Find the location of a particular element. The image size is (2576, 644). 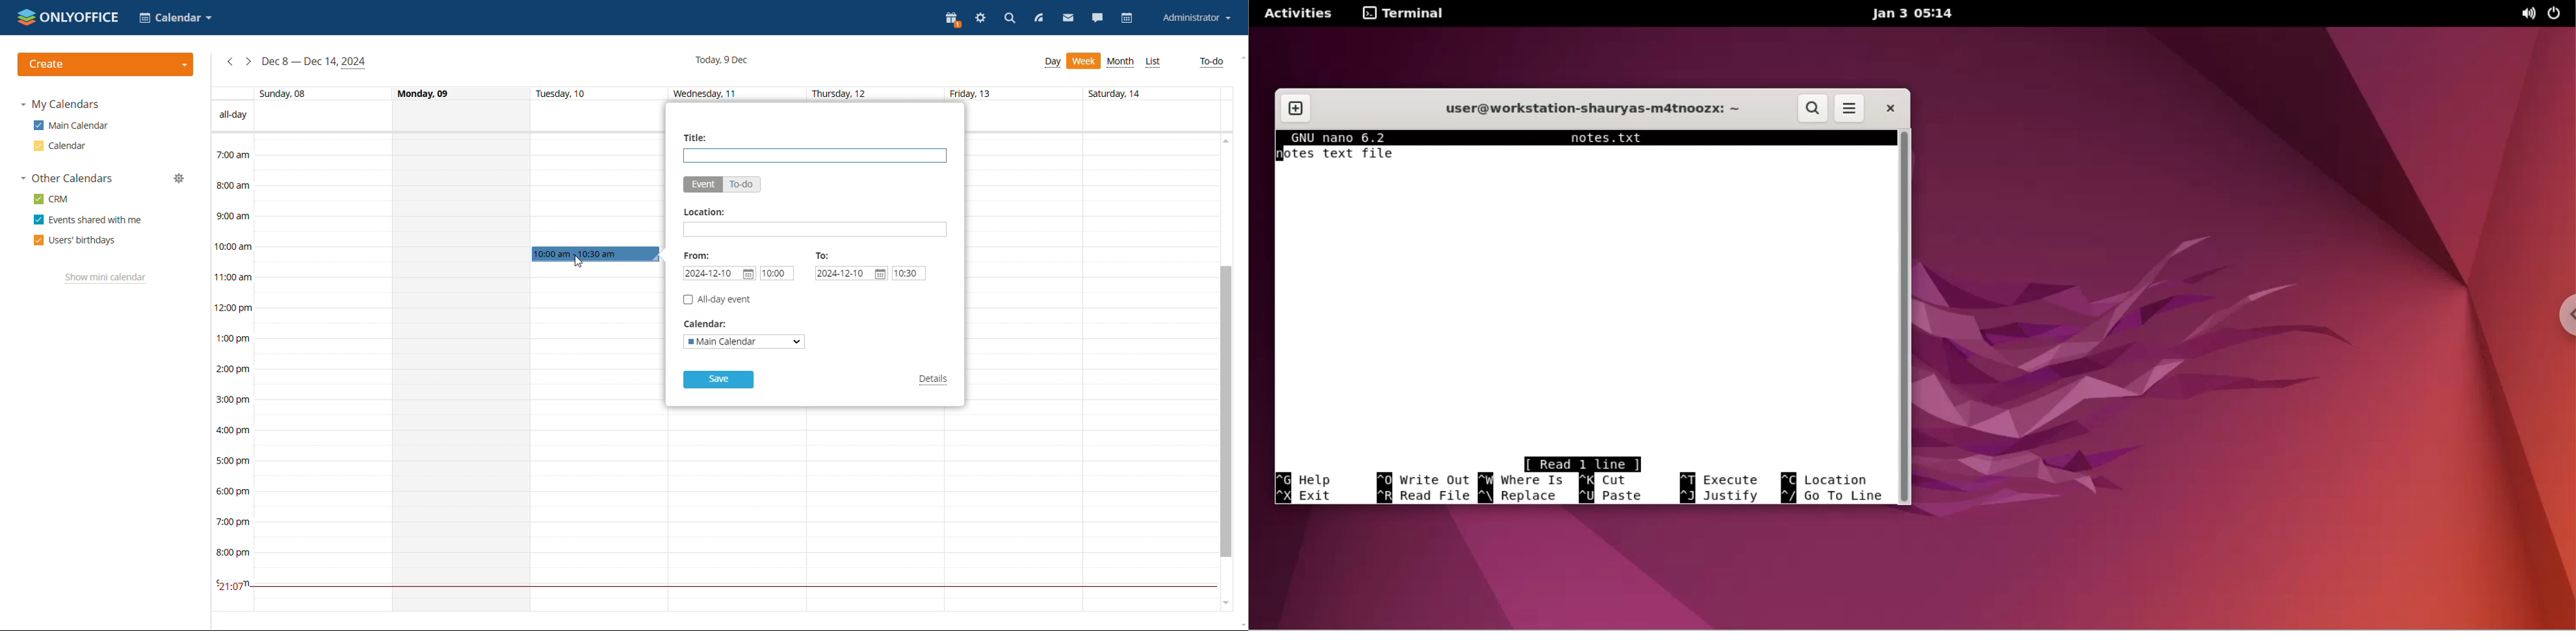

^/ go to line is located at coordinates (1839, 497).